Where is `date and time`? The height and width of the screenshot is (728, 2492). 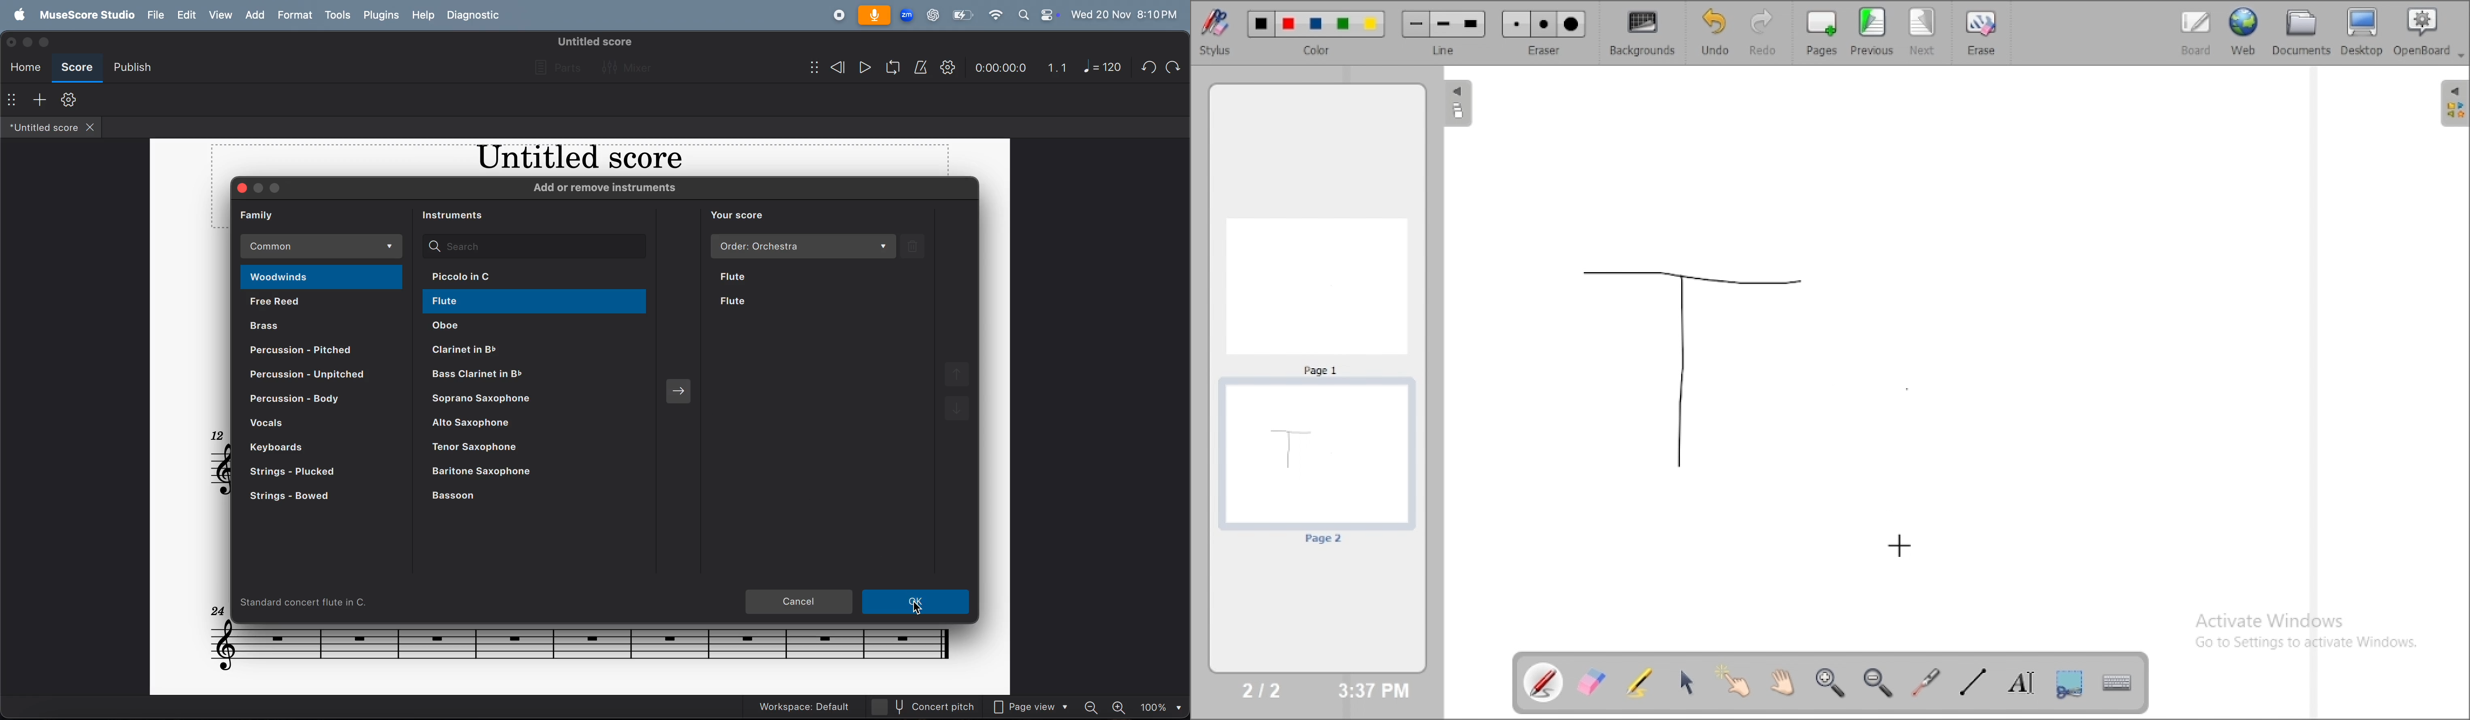
date and time is located at coordinates (1125, 15).